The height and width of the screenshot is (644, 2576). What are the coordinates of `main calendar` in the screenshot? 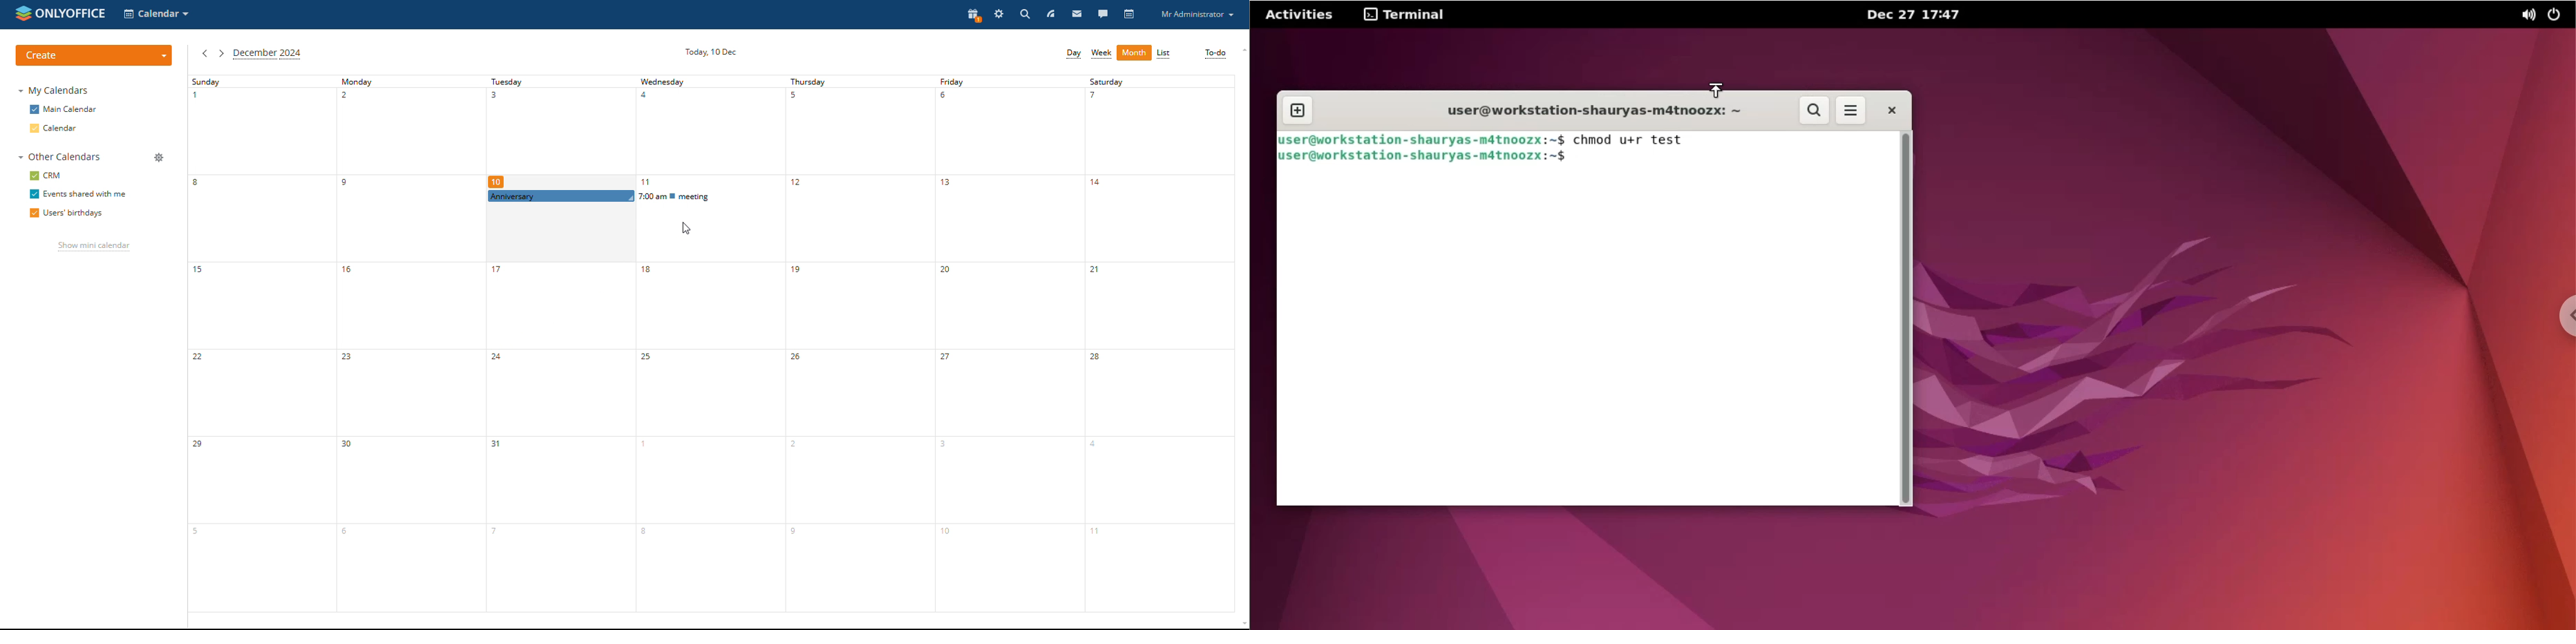 It's located at (64, 109).